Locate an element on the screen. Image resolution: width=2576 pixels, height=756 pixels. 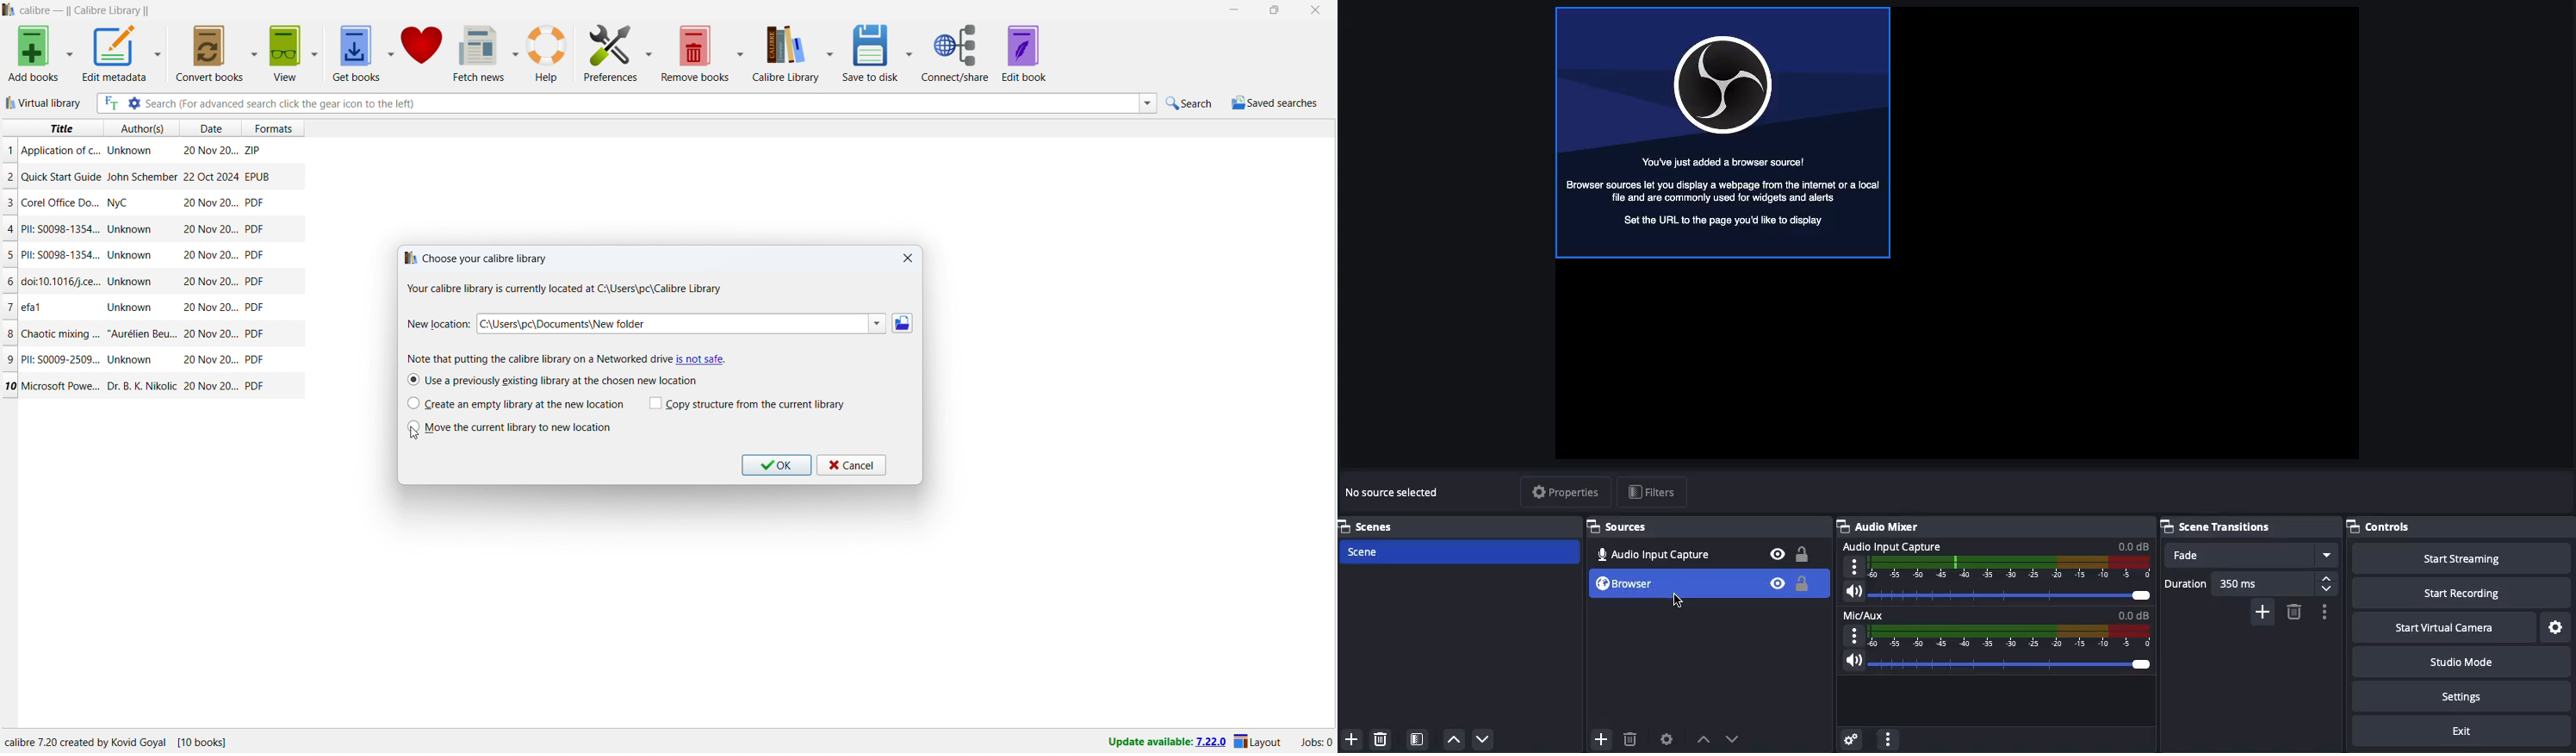
Audio input capture is located at coordinates (1650, 552).